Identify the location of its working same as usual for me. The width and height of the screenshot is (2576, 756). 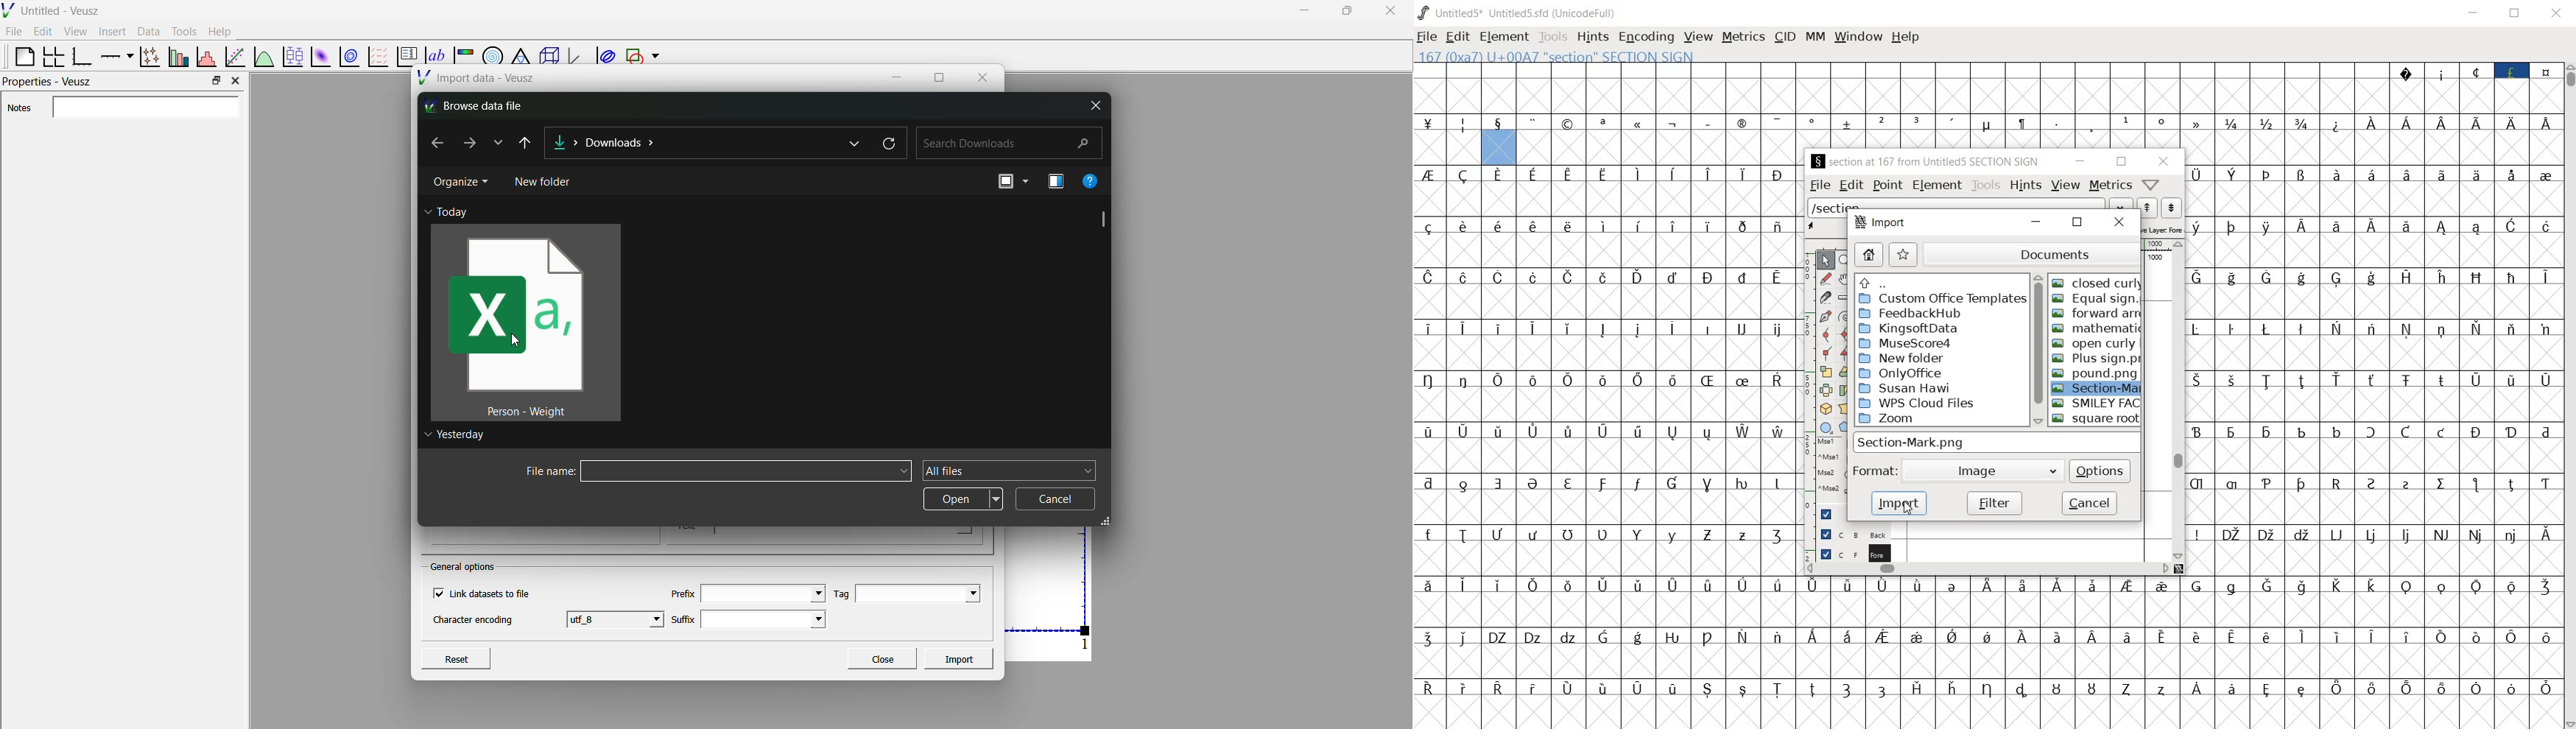
(2375, 404).